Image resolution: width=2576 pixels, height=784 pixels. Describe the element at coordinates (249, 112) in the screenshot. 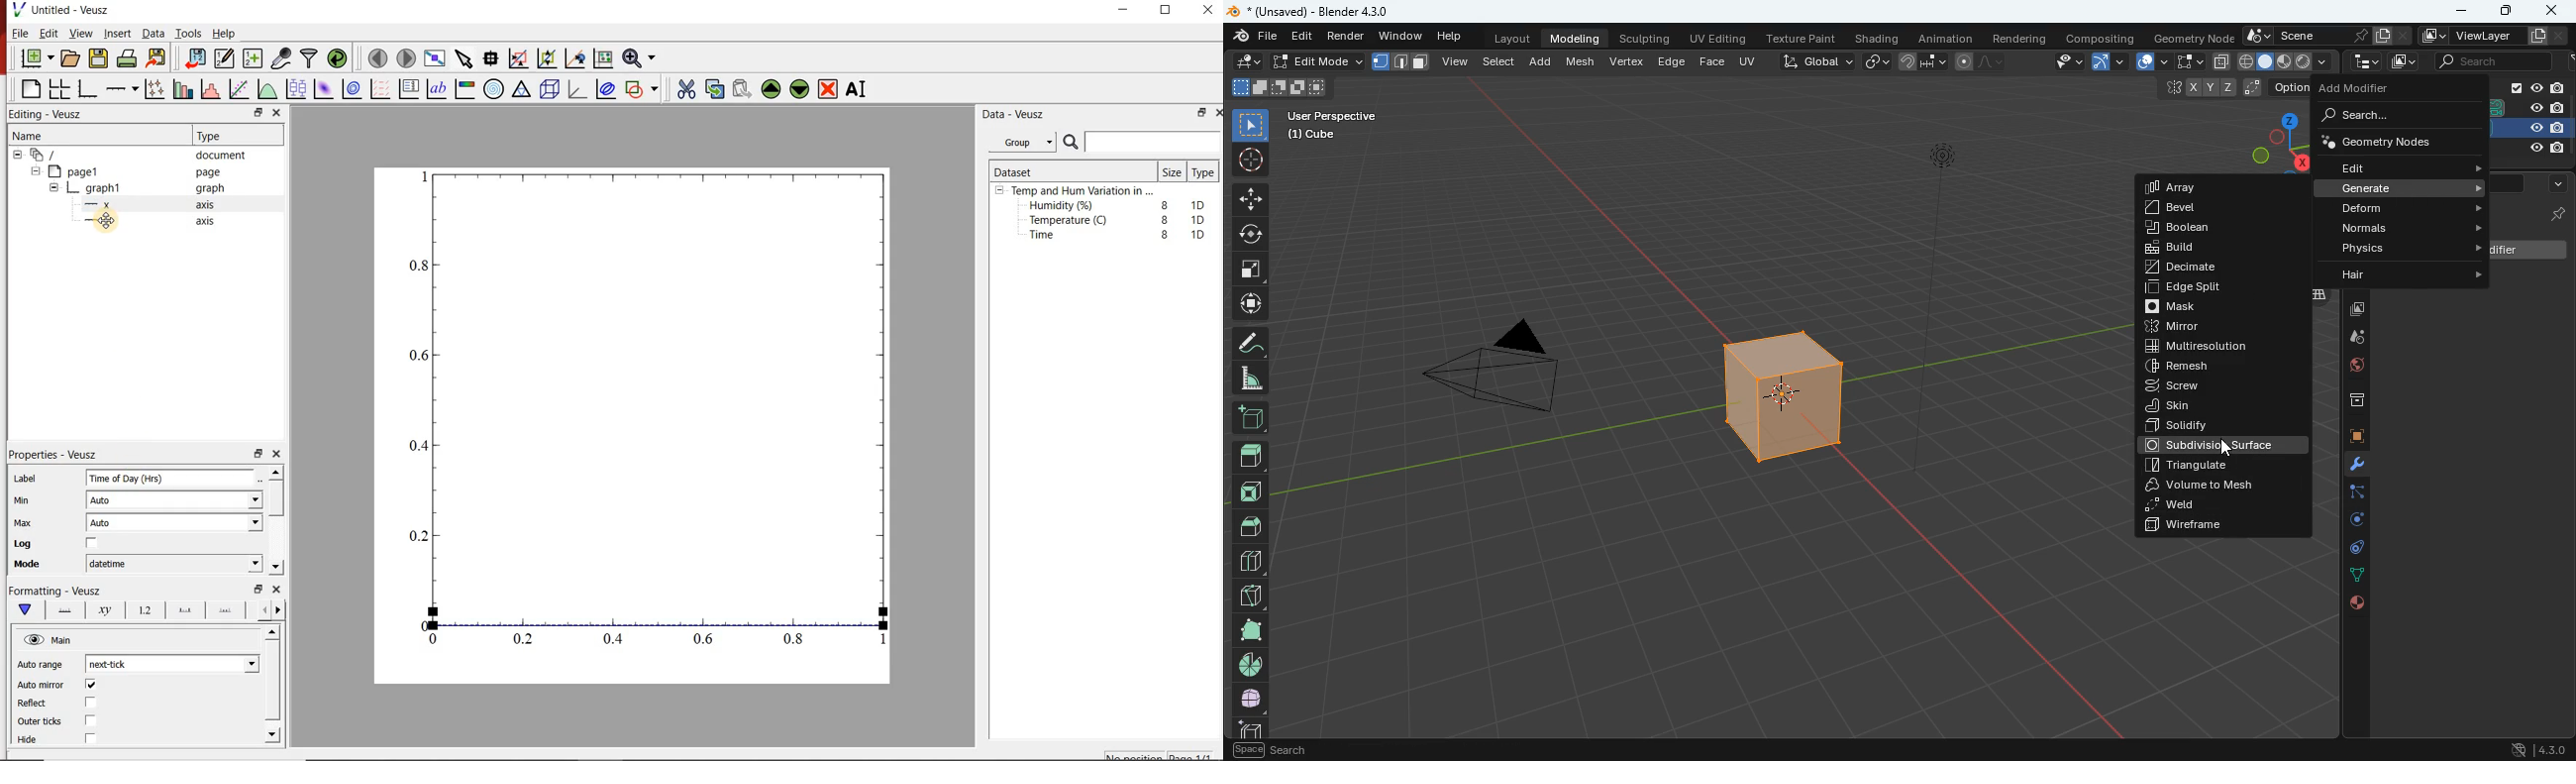

I see `restore down` at that location.